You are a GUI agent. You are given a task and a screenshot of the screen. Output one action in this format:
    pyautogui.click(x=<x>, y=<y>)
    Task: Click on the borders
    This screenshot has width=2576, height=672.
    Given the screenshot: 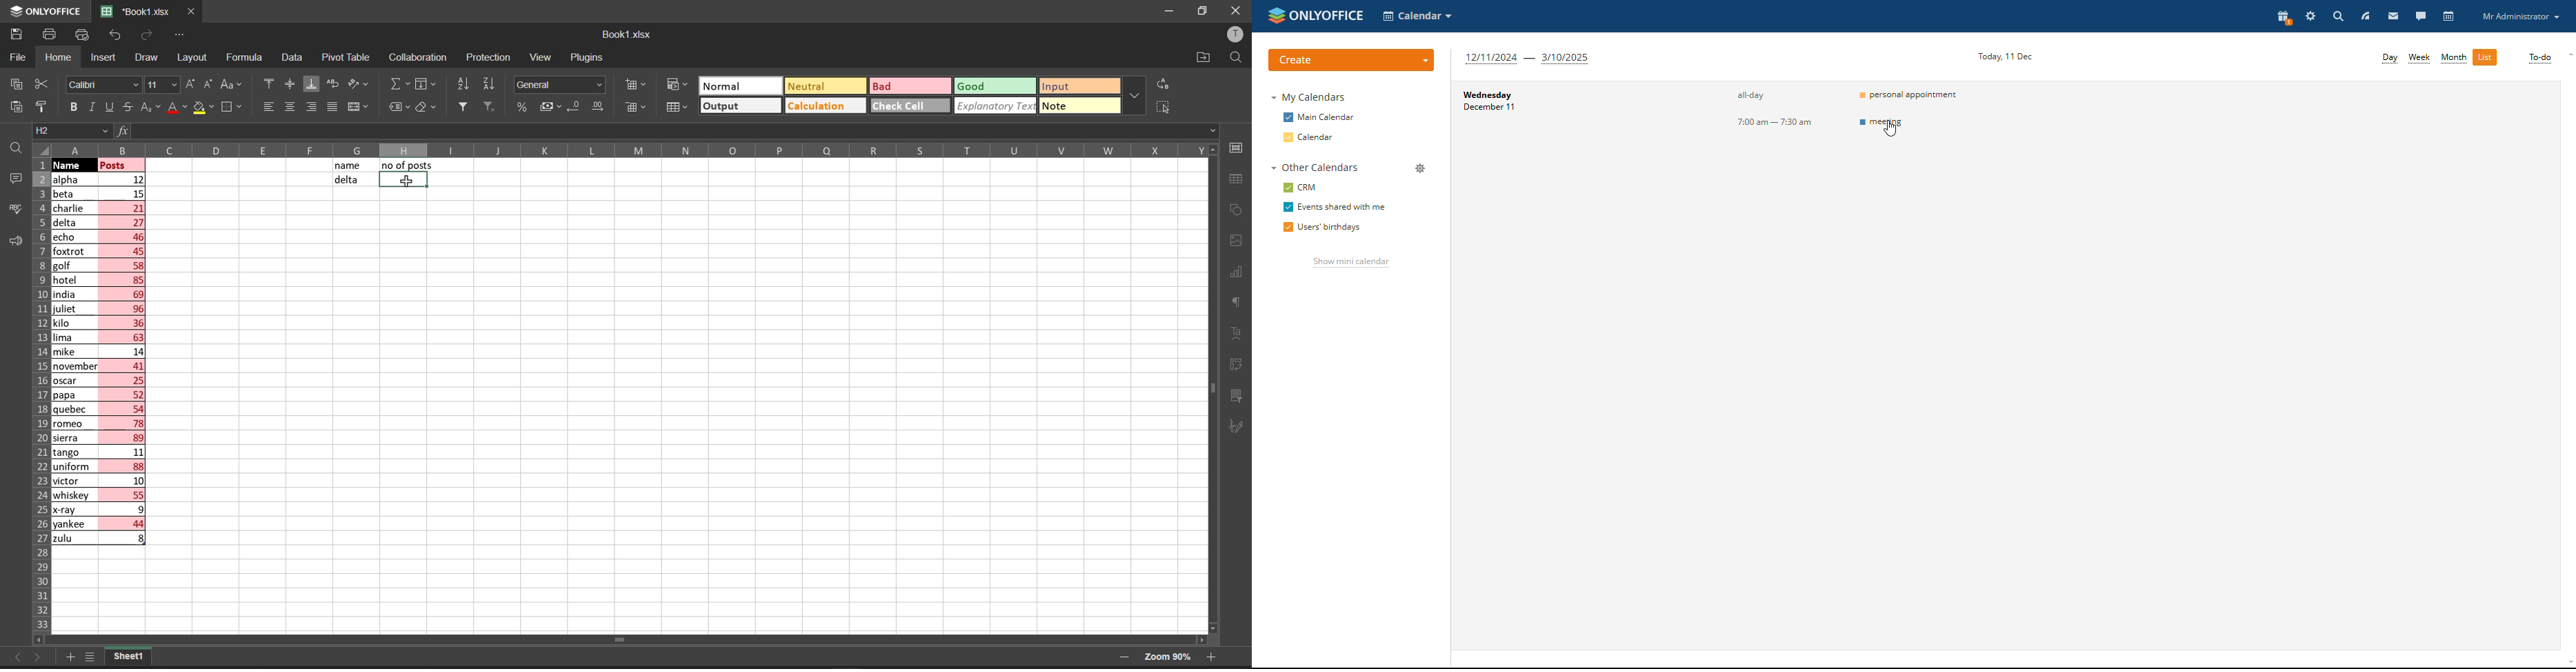 What is the action you would take?
    pyautogui.click(x=233, y=108)
    